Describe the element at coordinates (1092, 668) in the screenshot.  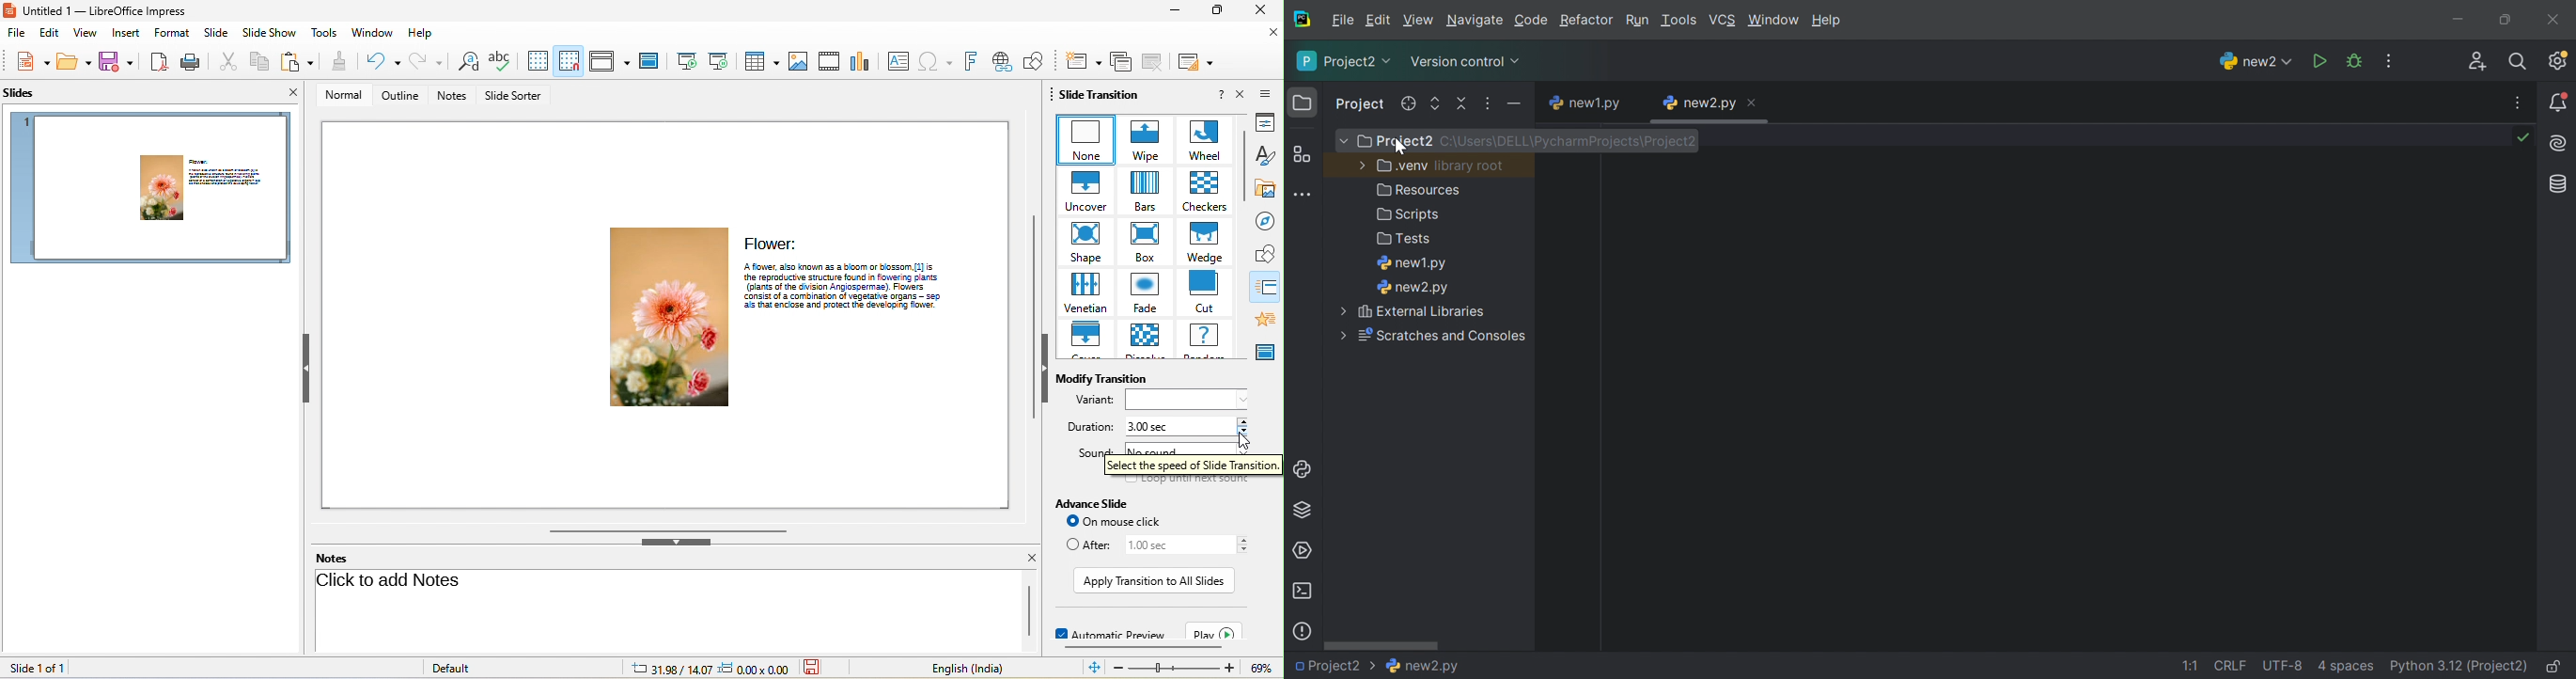
I see `fit slide to current window` at that location.